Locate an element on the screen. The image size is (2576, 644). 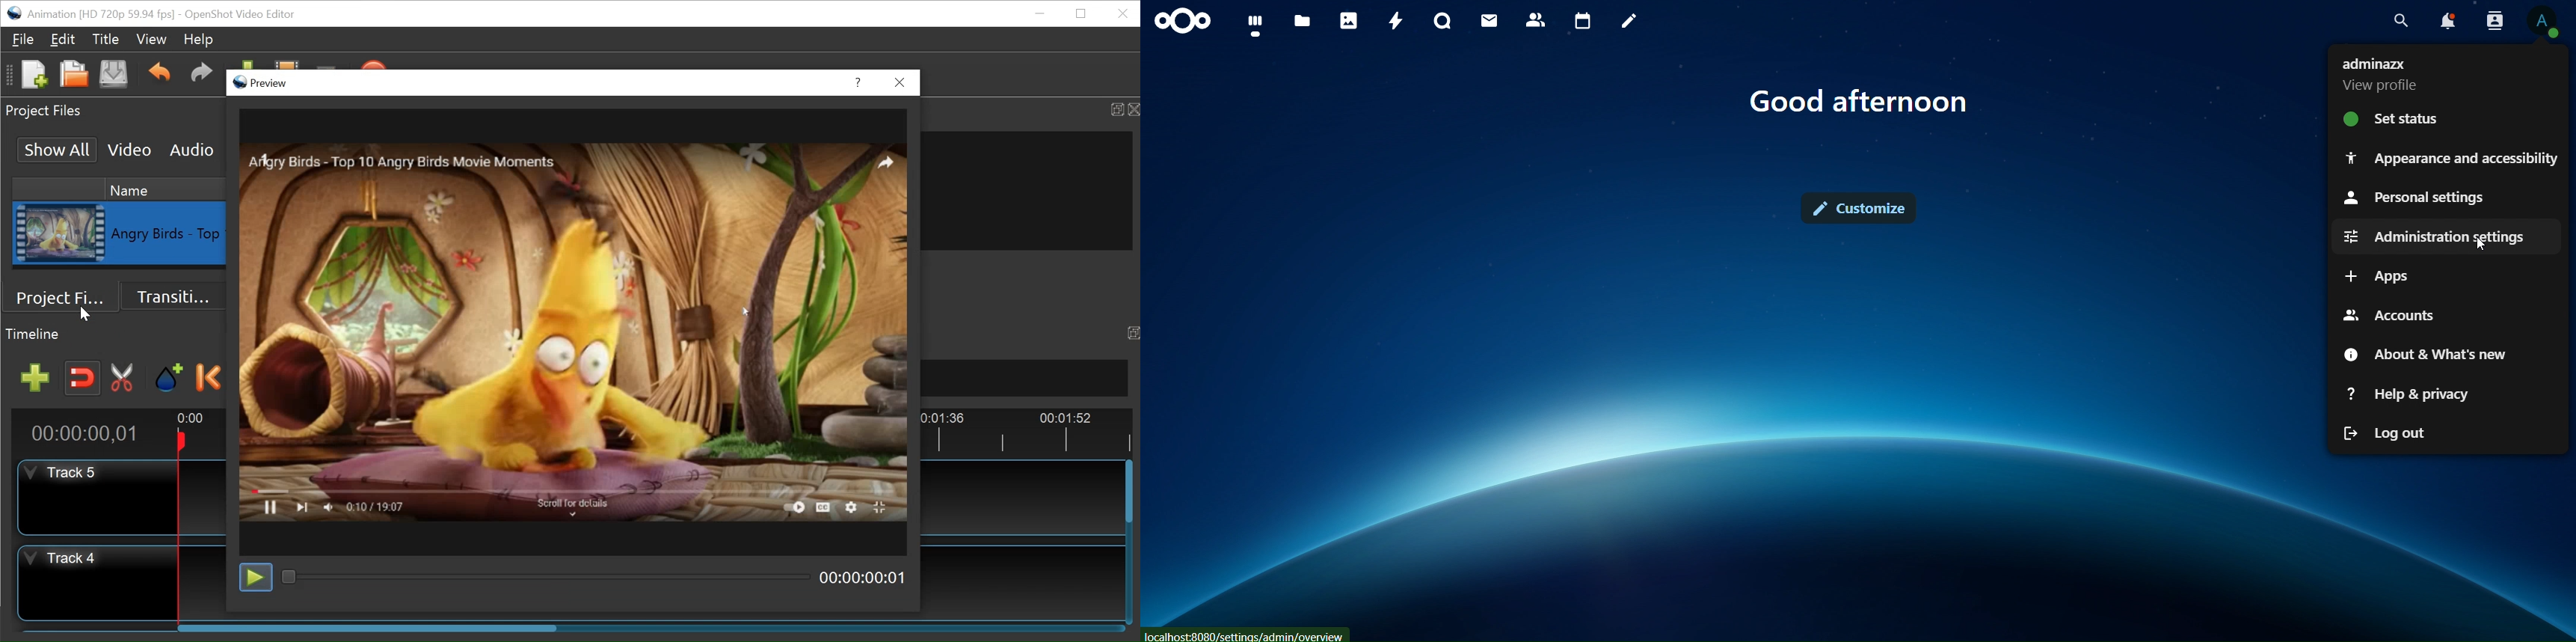
set status is located at coordinates (2409, 118).